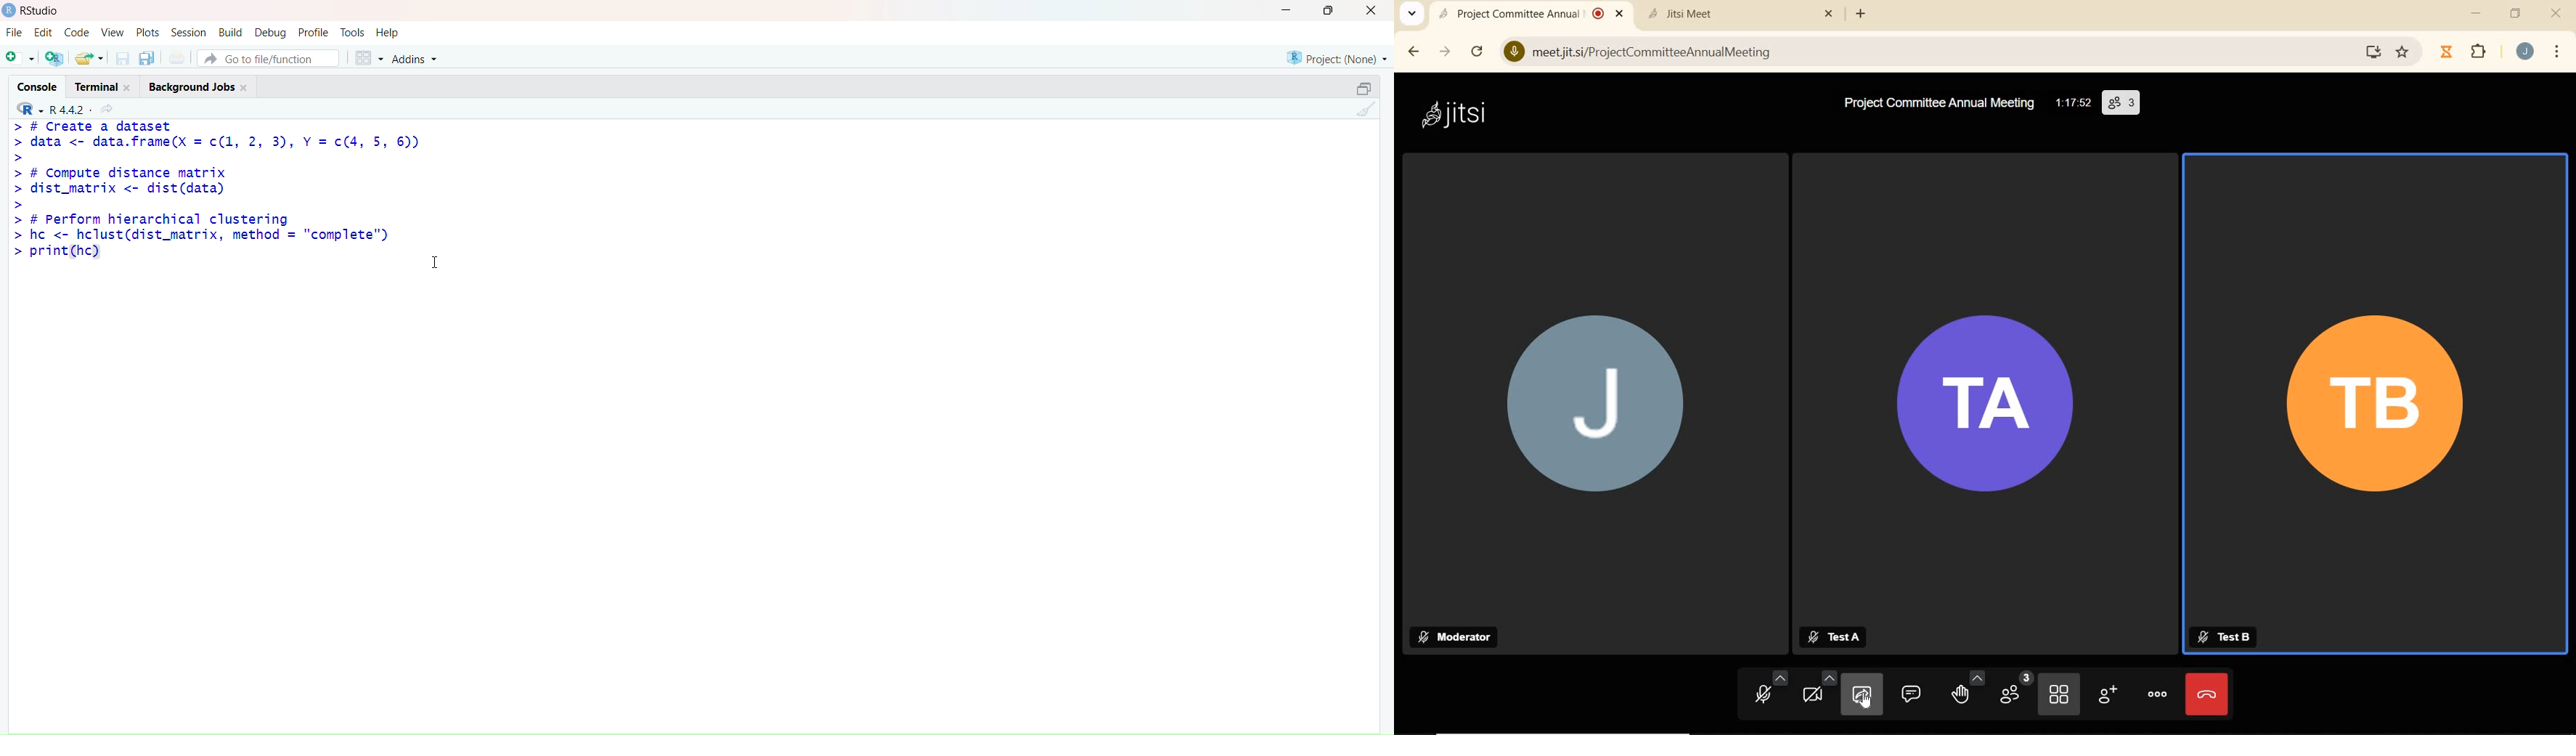  I want to click on Session, so click(190, 31).